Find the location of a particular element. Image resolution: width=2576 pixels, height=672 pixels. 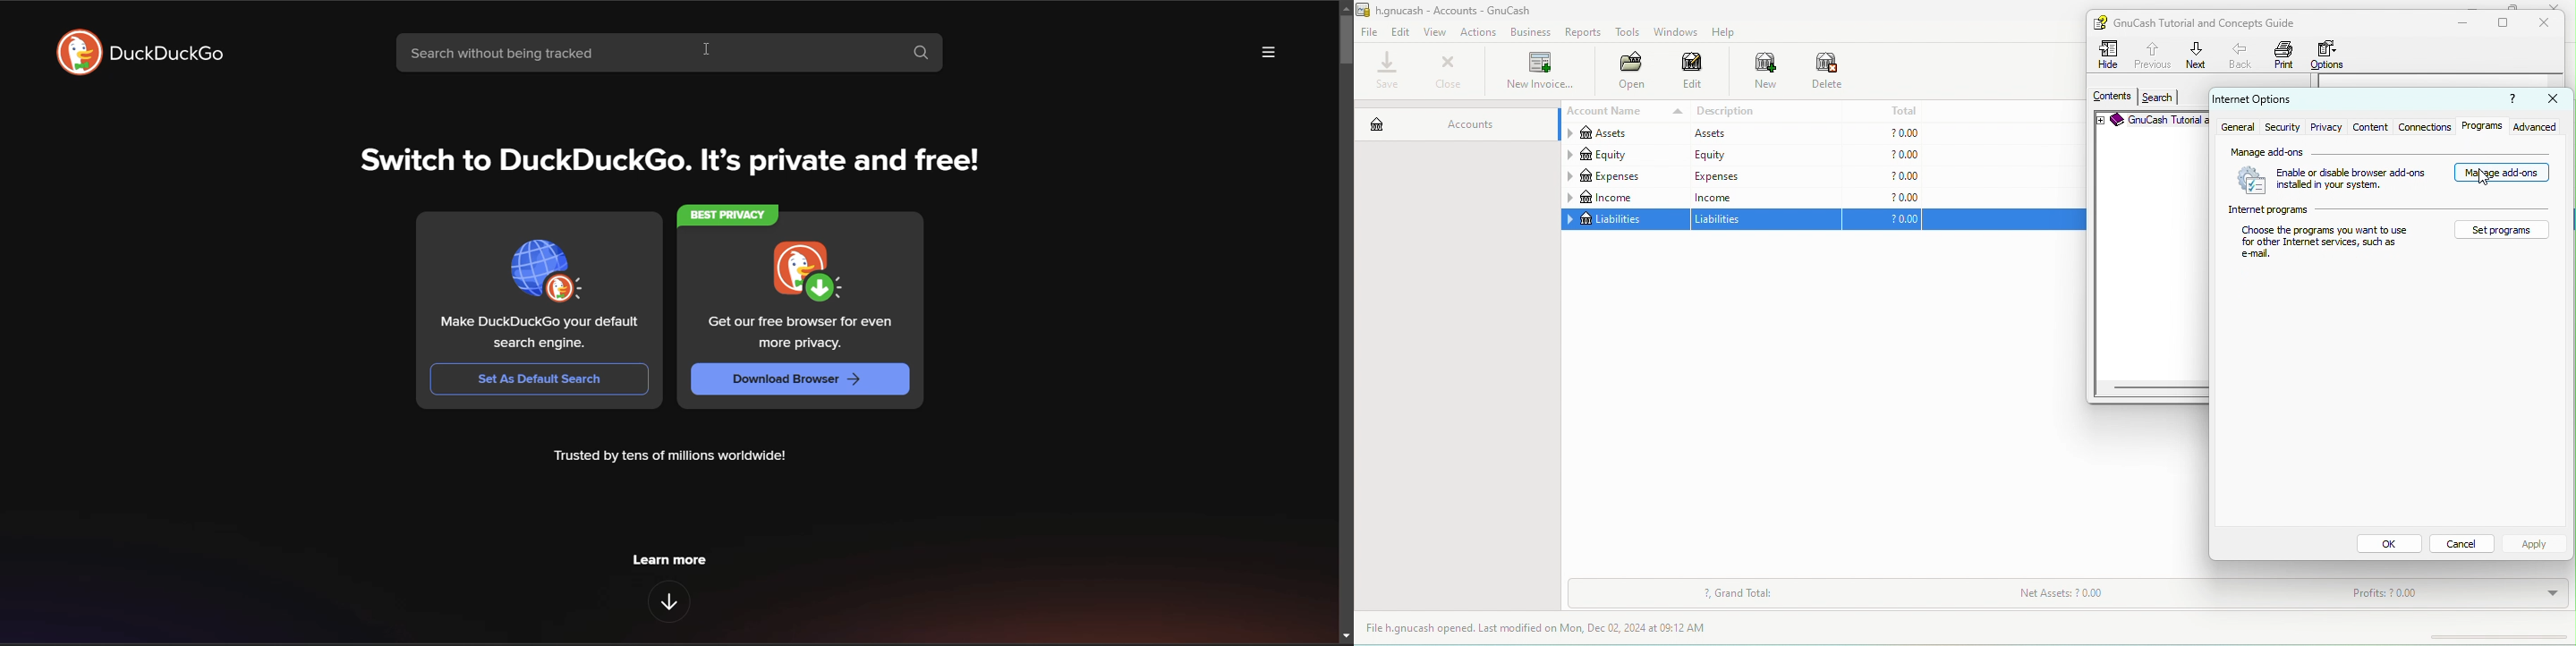

content is located at coordinates (2370, 127).